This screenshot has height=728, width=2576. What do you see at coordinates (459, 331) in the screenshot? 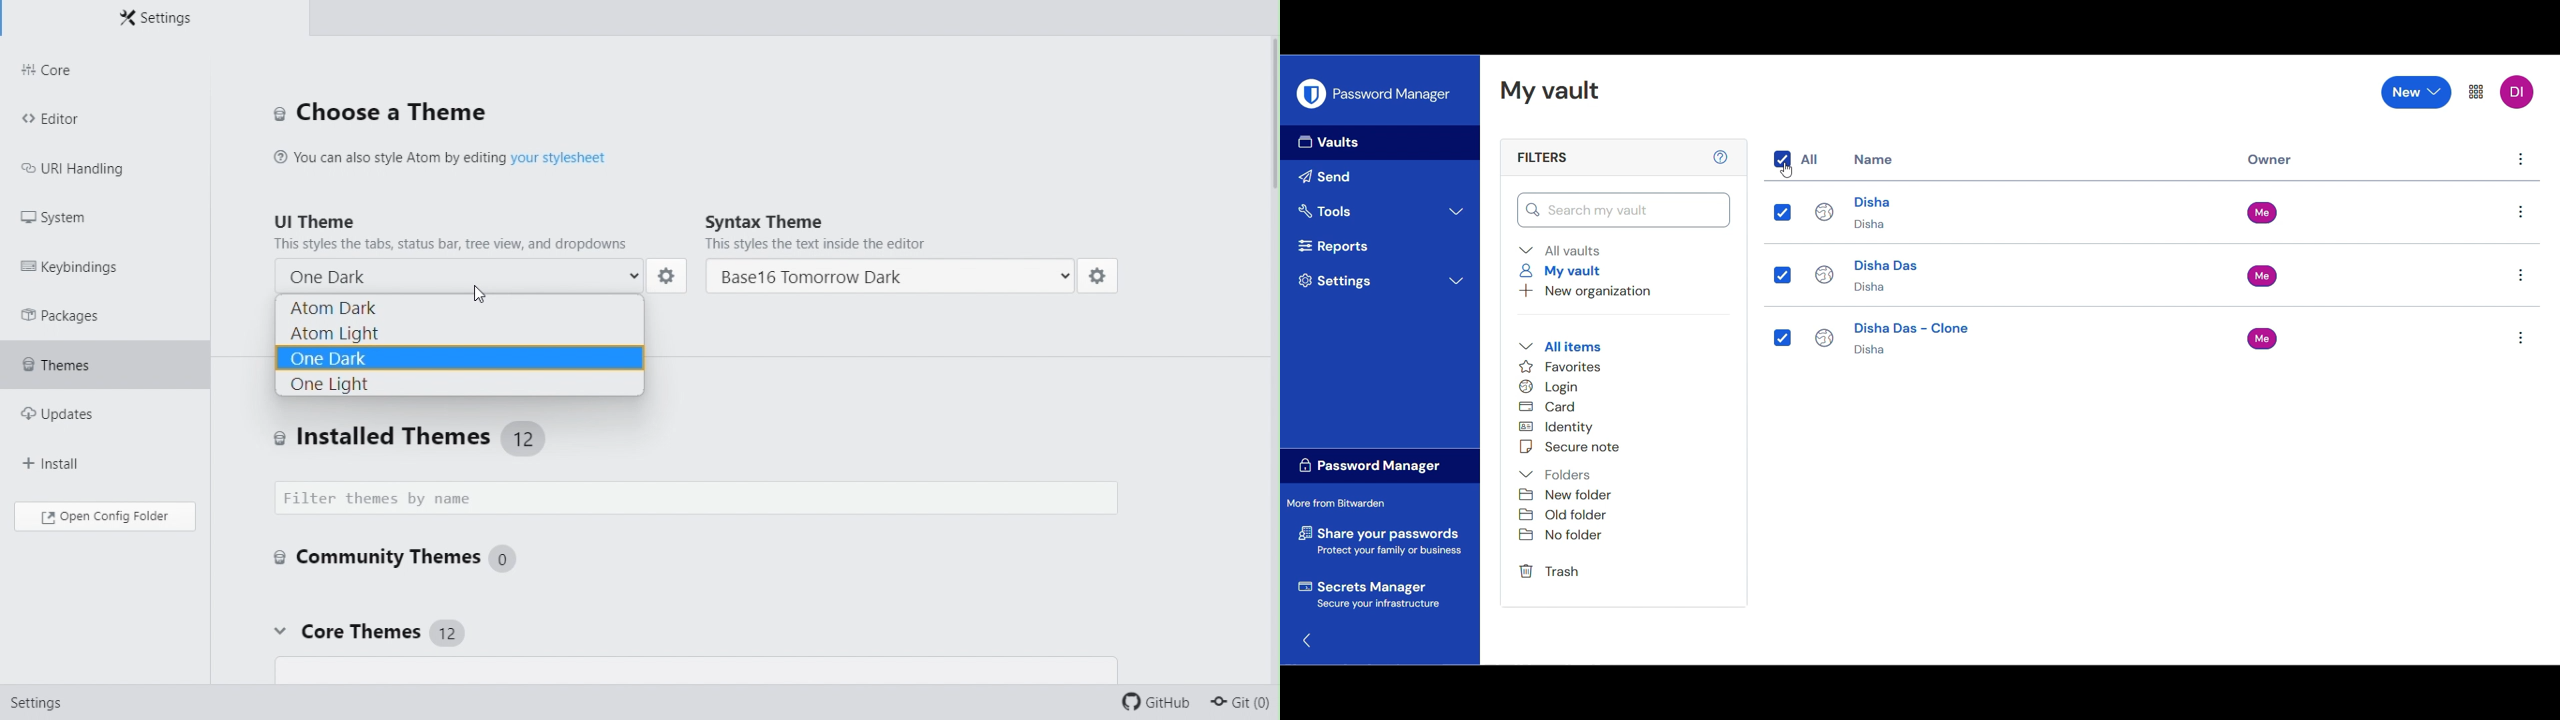
I see `atom Light` at bounding box center [459, 331].